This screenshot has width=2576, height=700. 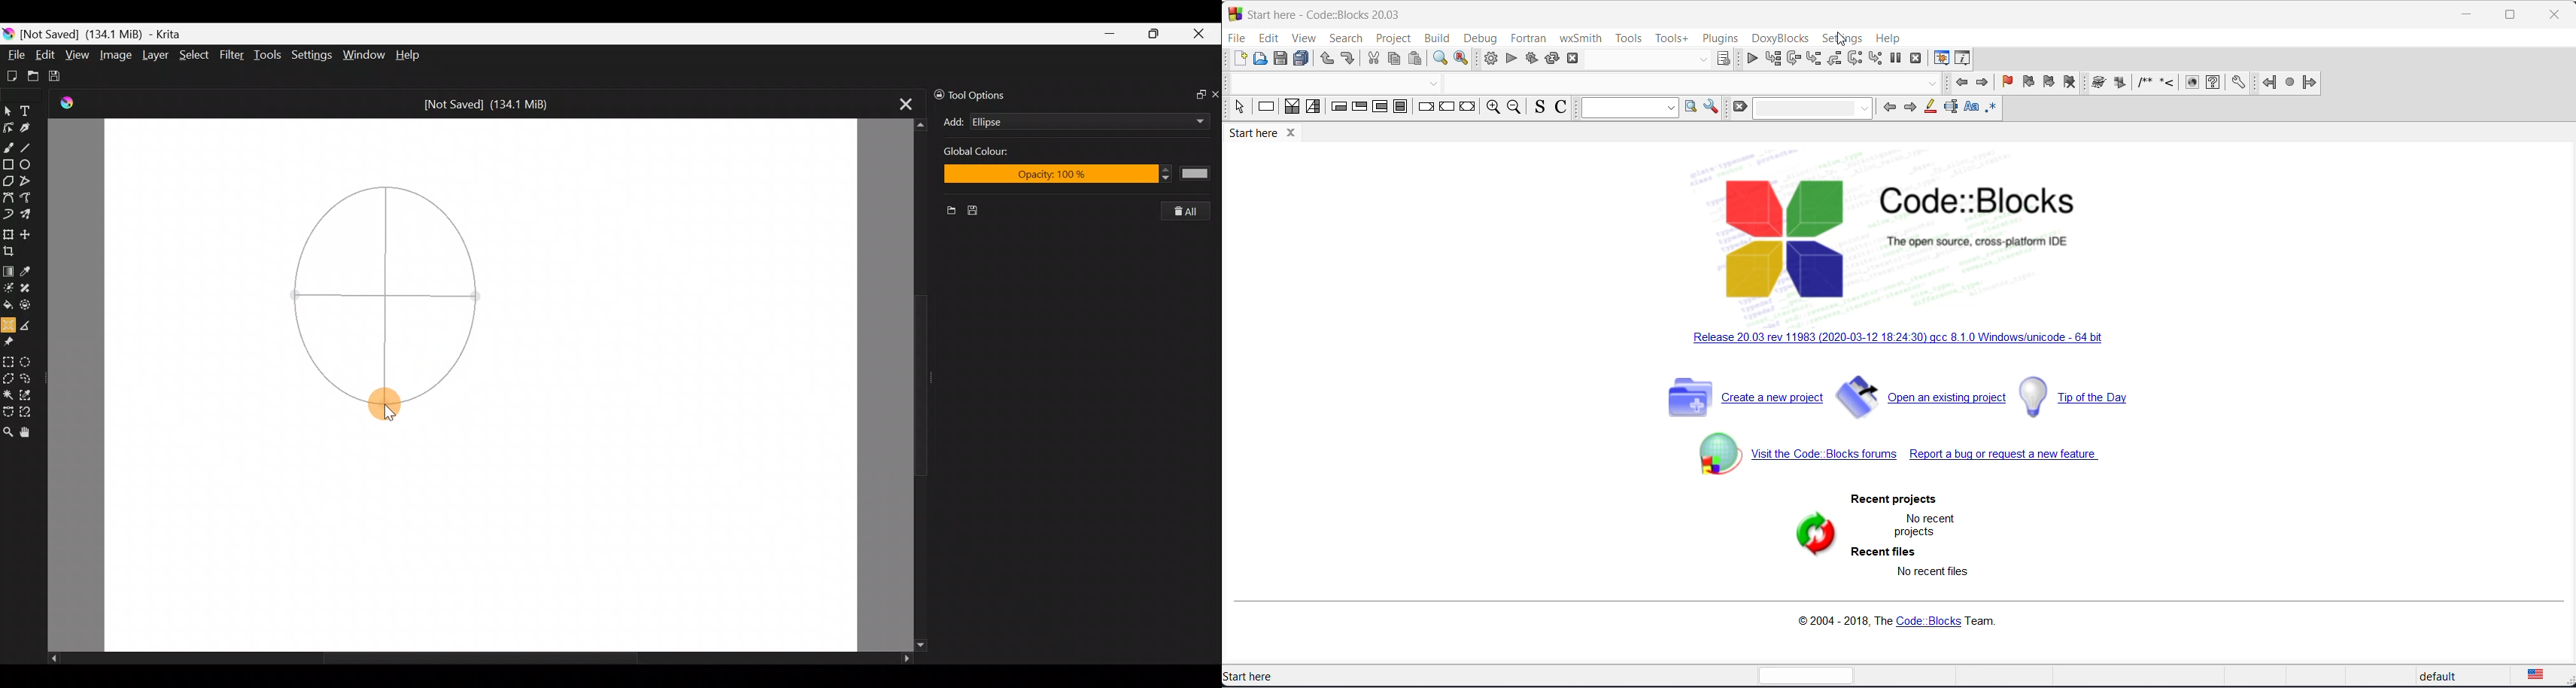 What do you see at coordinates (1447, 105) in the screenshot?
I see `continue instruction` at bounding box center [1447, 105].